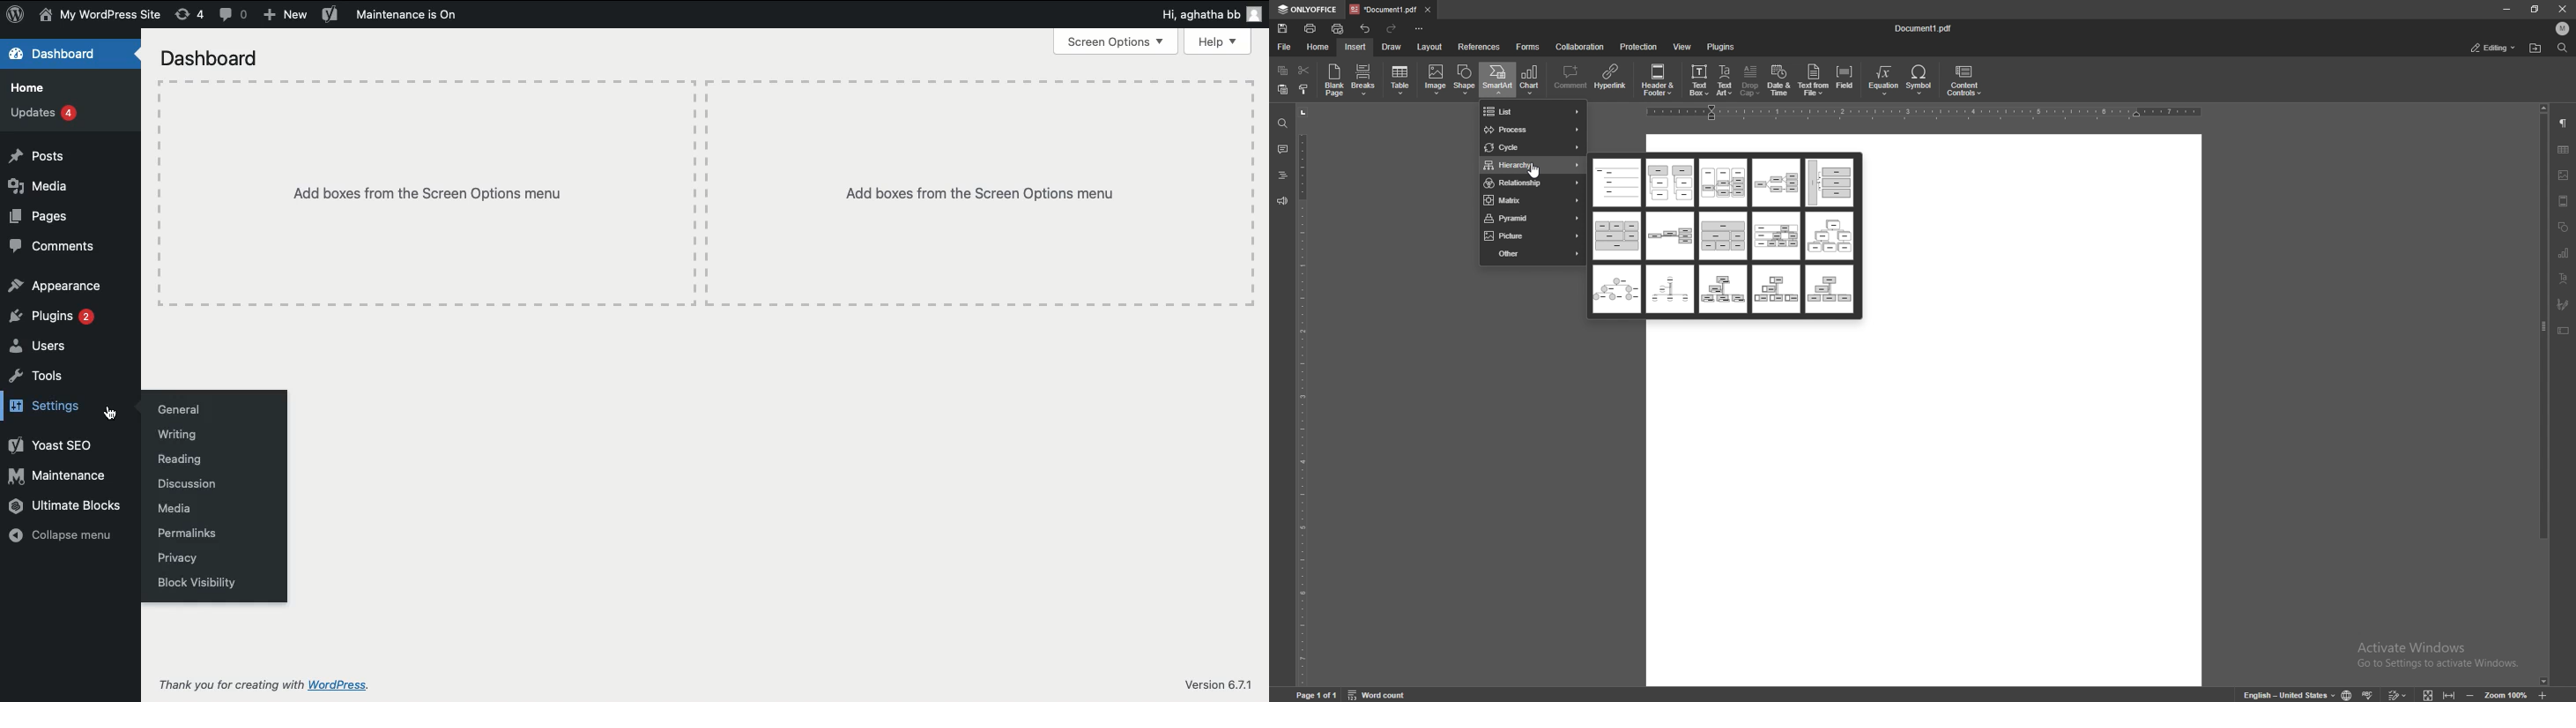 This screenshot has width=2576, height=728. I want to click on chart, so click(2565, 252).